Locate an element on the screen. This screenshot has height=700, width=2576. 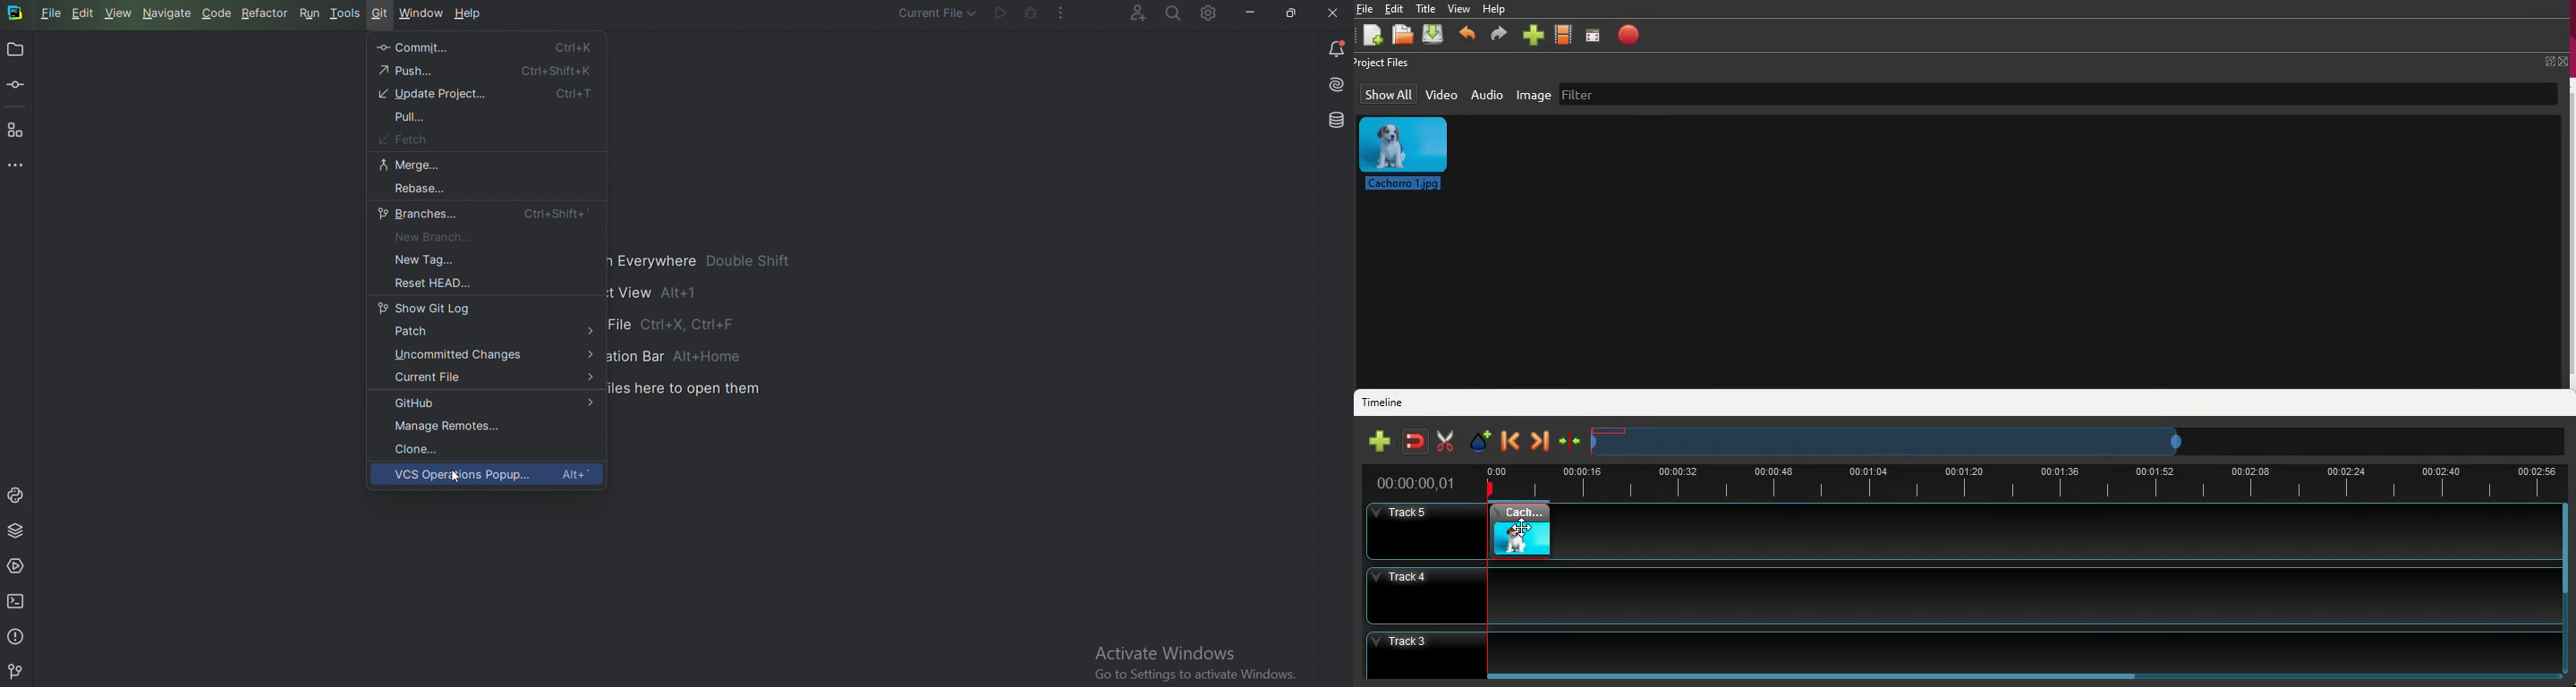
Code is located at coordinates (217, 13).